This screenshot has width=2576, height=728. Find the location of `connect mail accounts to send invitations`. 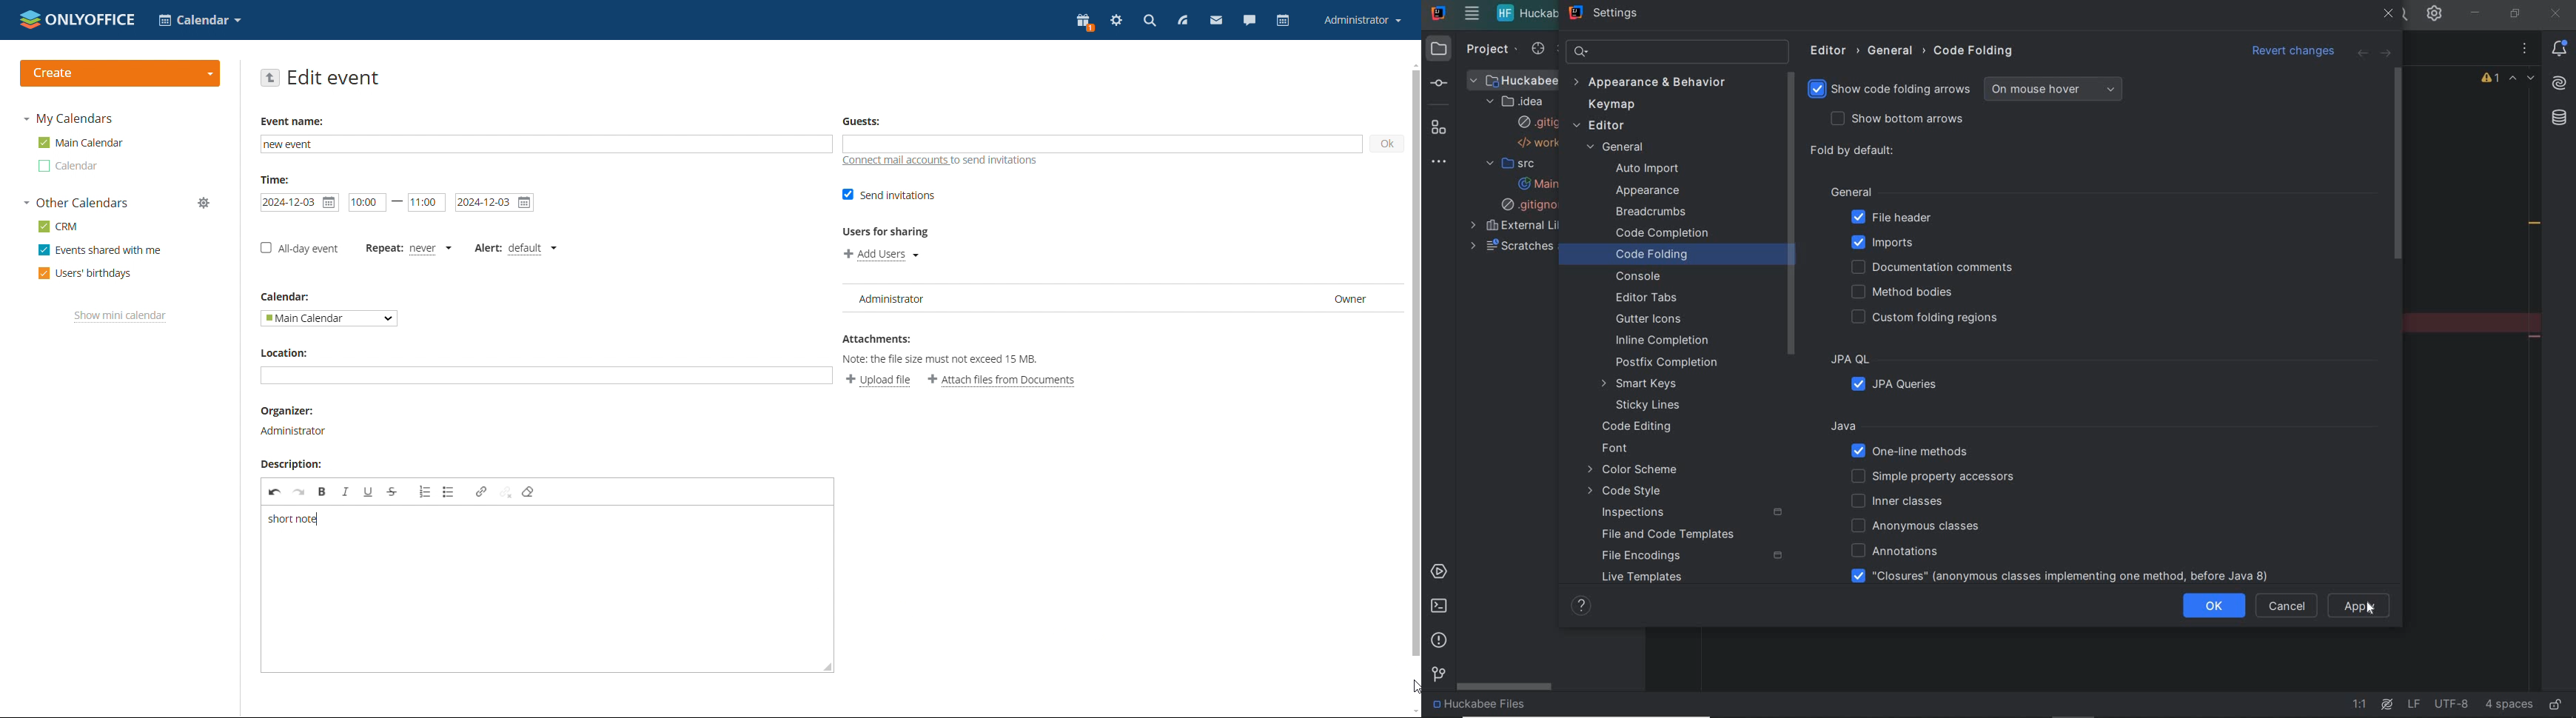

connect mail accounts to send invitations is located at coordinates (942, 161).